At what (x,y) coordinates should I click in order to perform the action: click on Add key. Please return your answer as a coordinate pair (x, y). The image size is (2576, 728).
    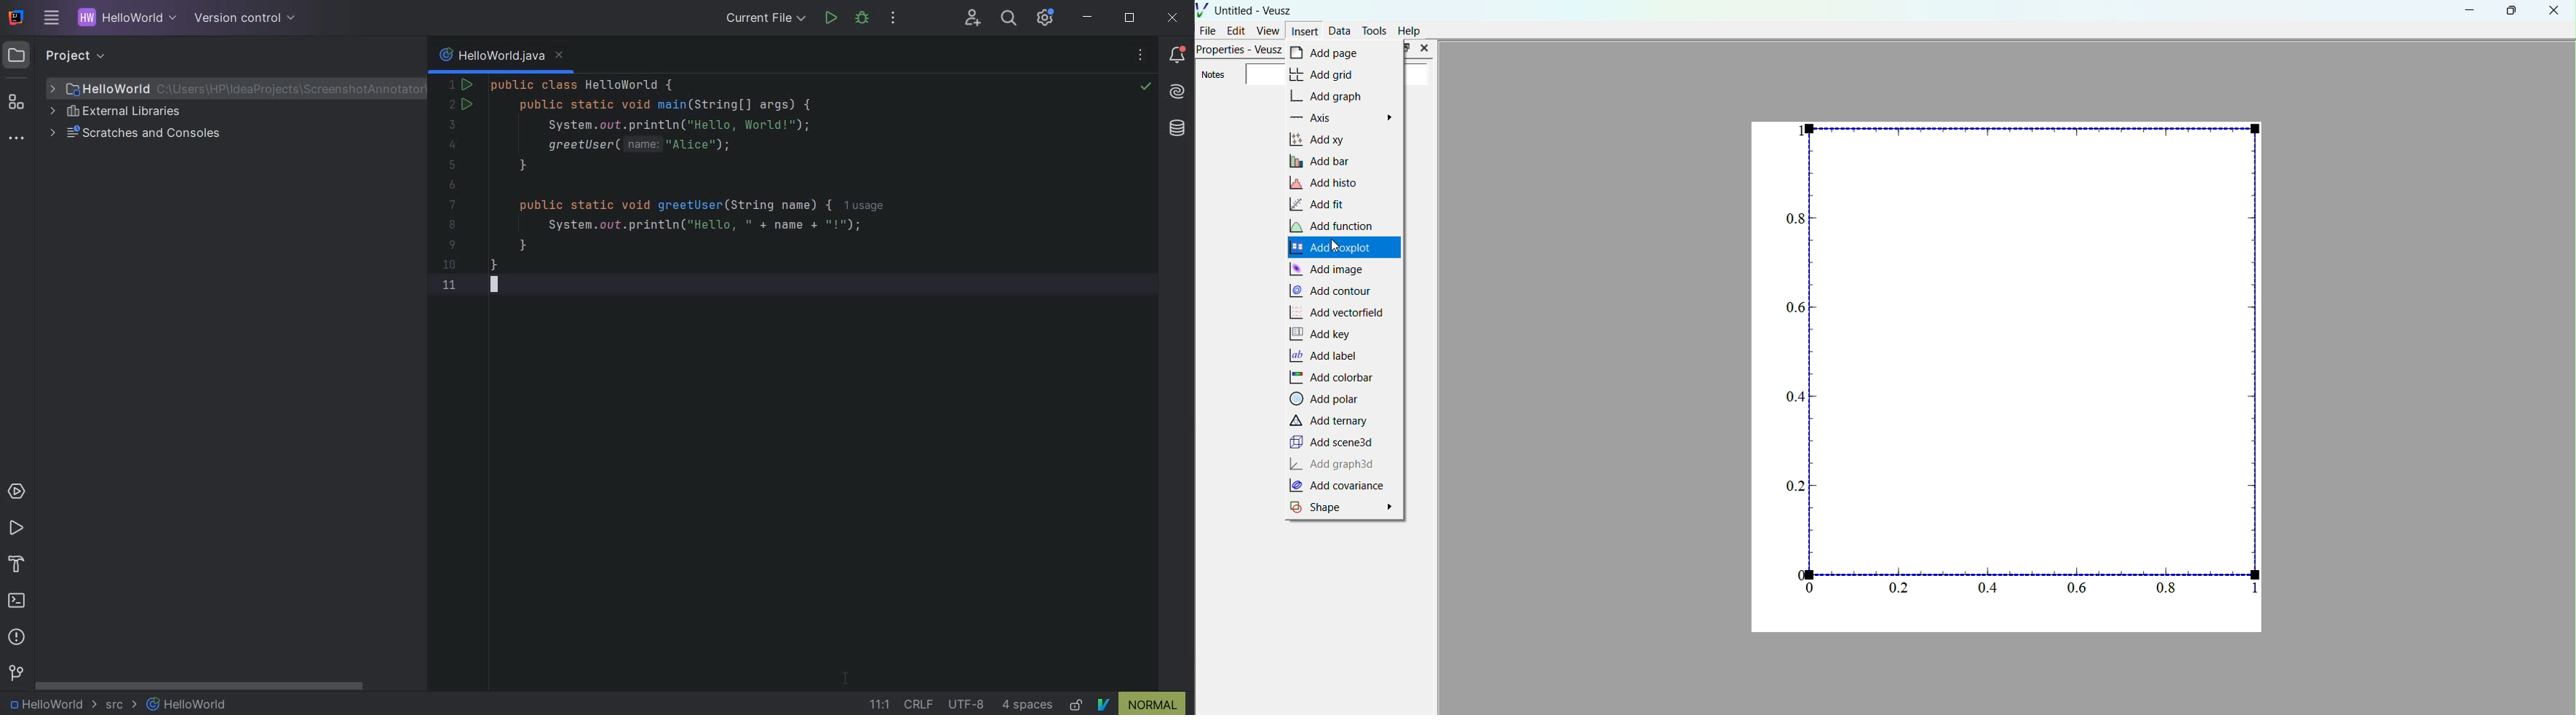
    Looking at the image, I should click on (1325, 334).